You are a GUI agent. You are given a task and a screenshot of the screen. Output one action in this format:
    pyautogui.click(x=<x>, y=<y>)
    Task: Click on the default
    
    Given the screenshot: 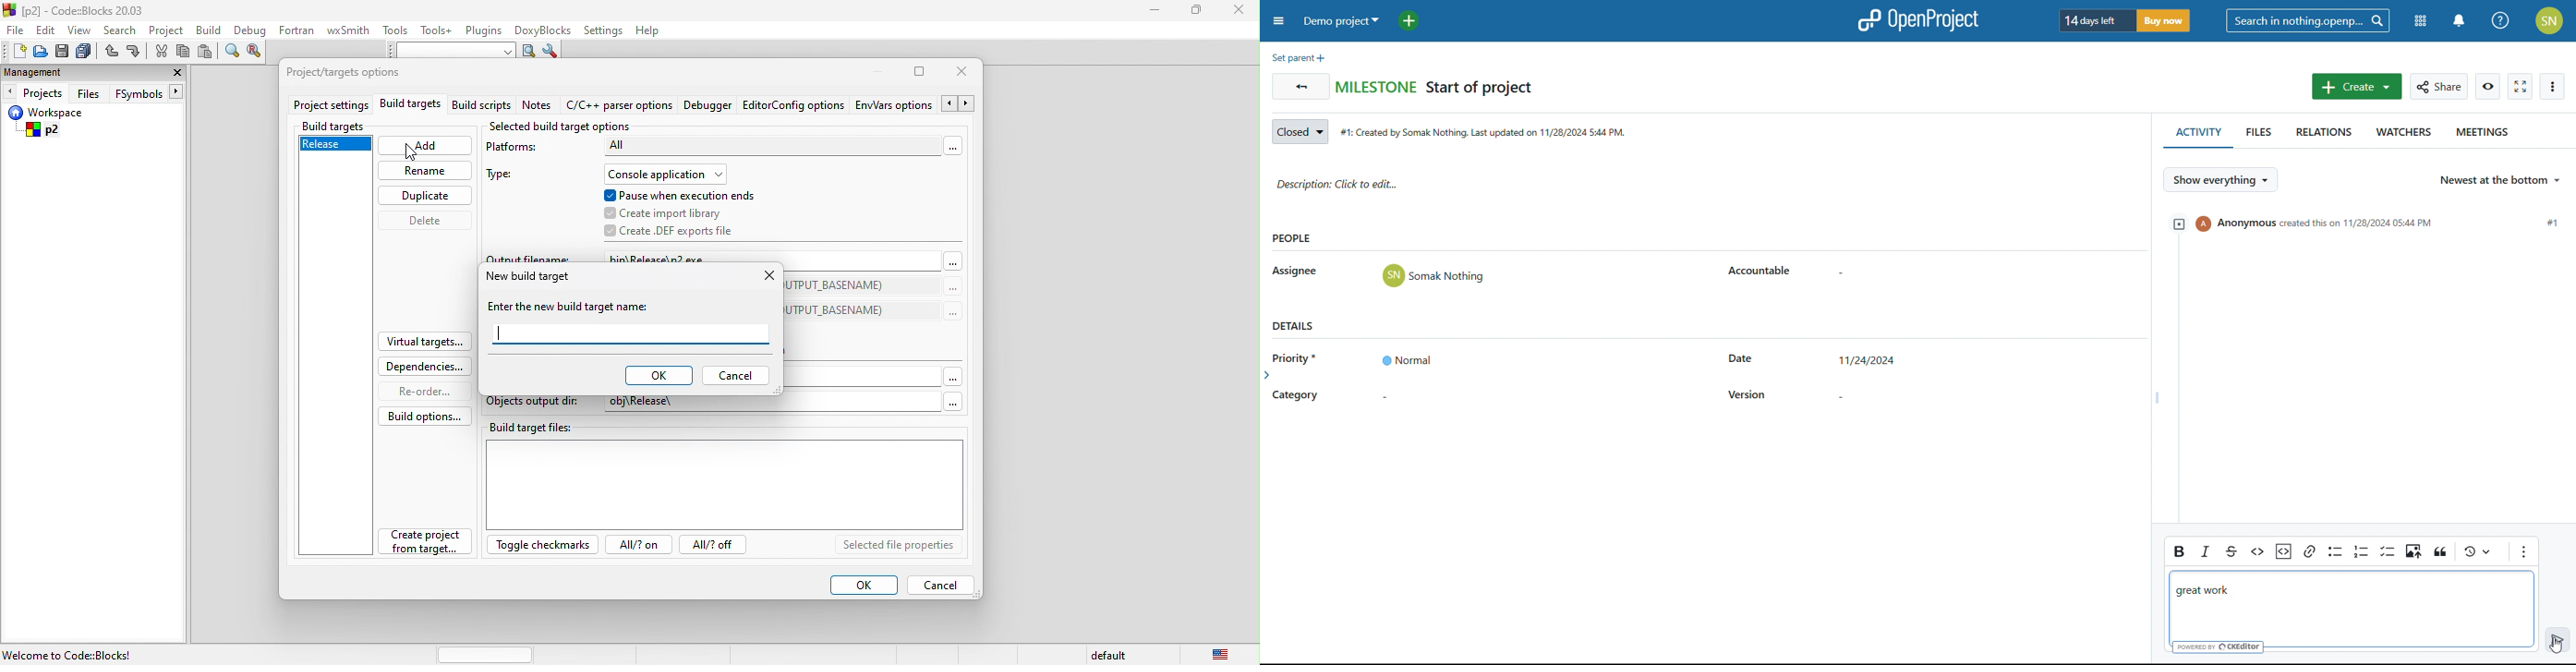 What is the action you would take?
    pyautogui.click(x=1106, y=655)
    